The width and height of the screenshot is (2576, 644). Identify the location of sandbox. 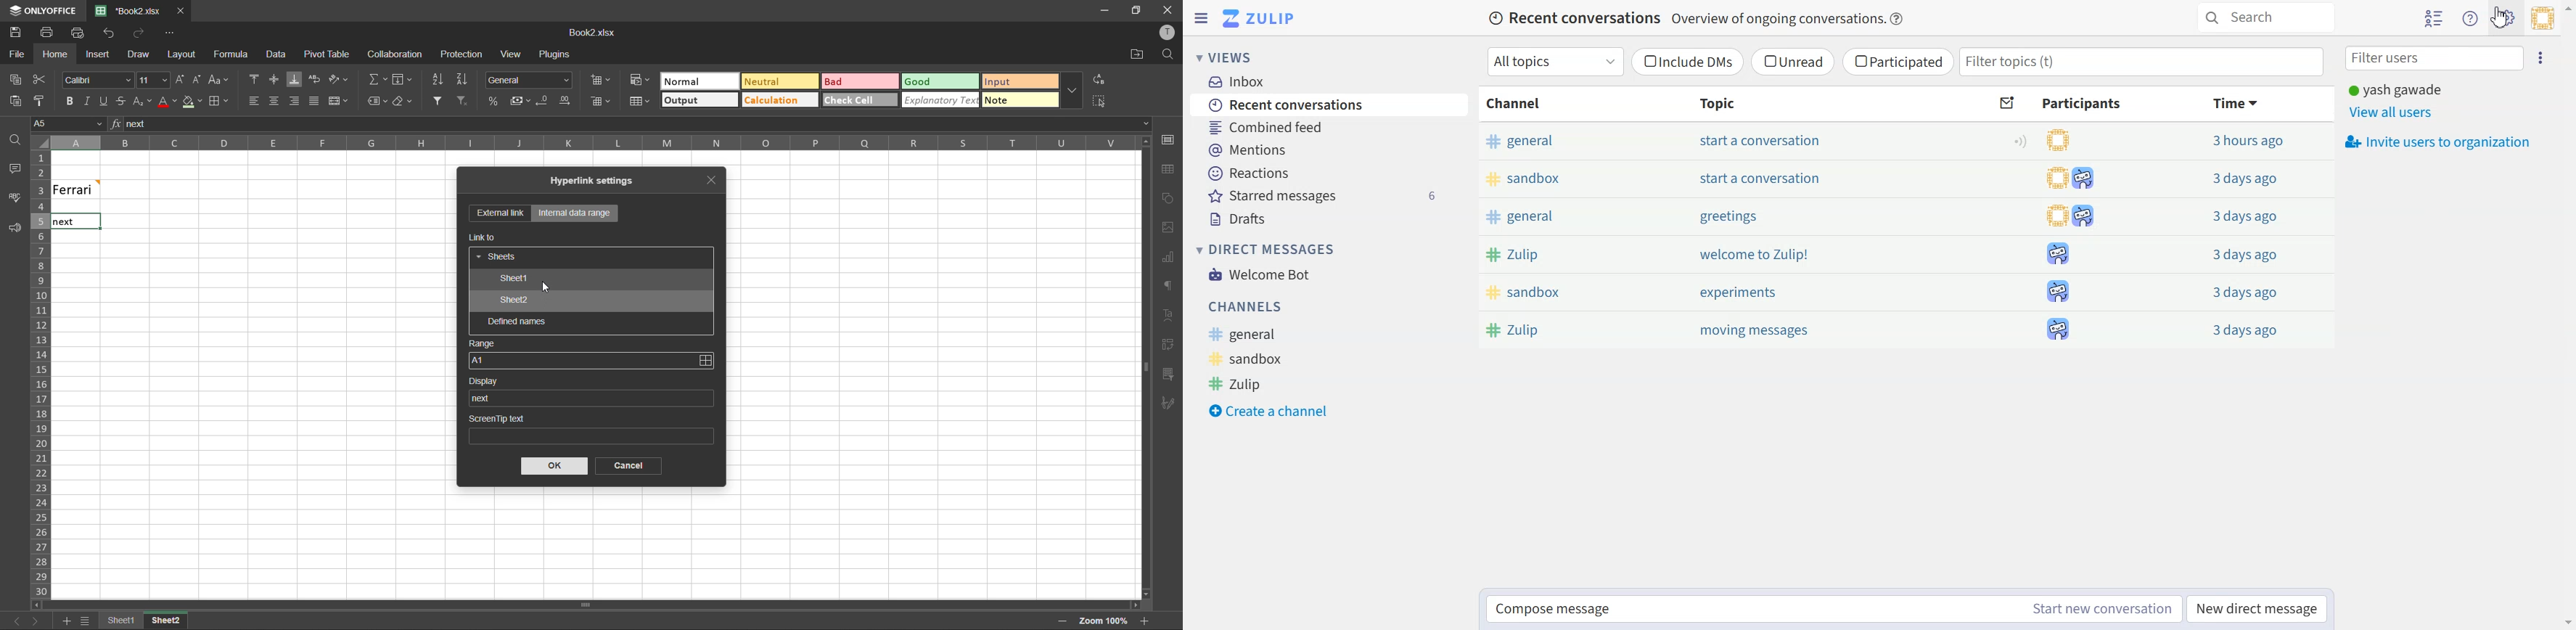
(1527, 294).